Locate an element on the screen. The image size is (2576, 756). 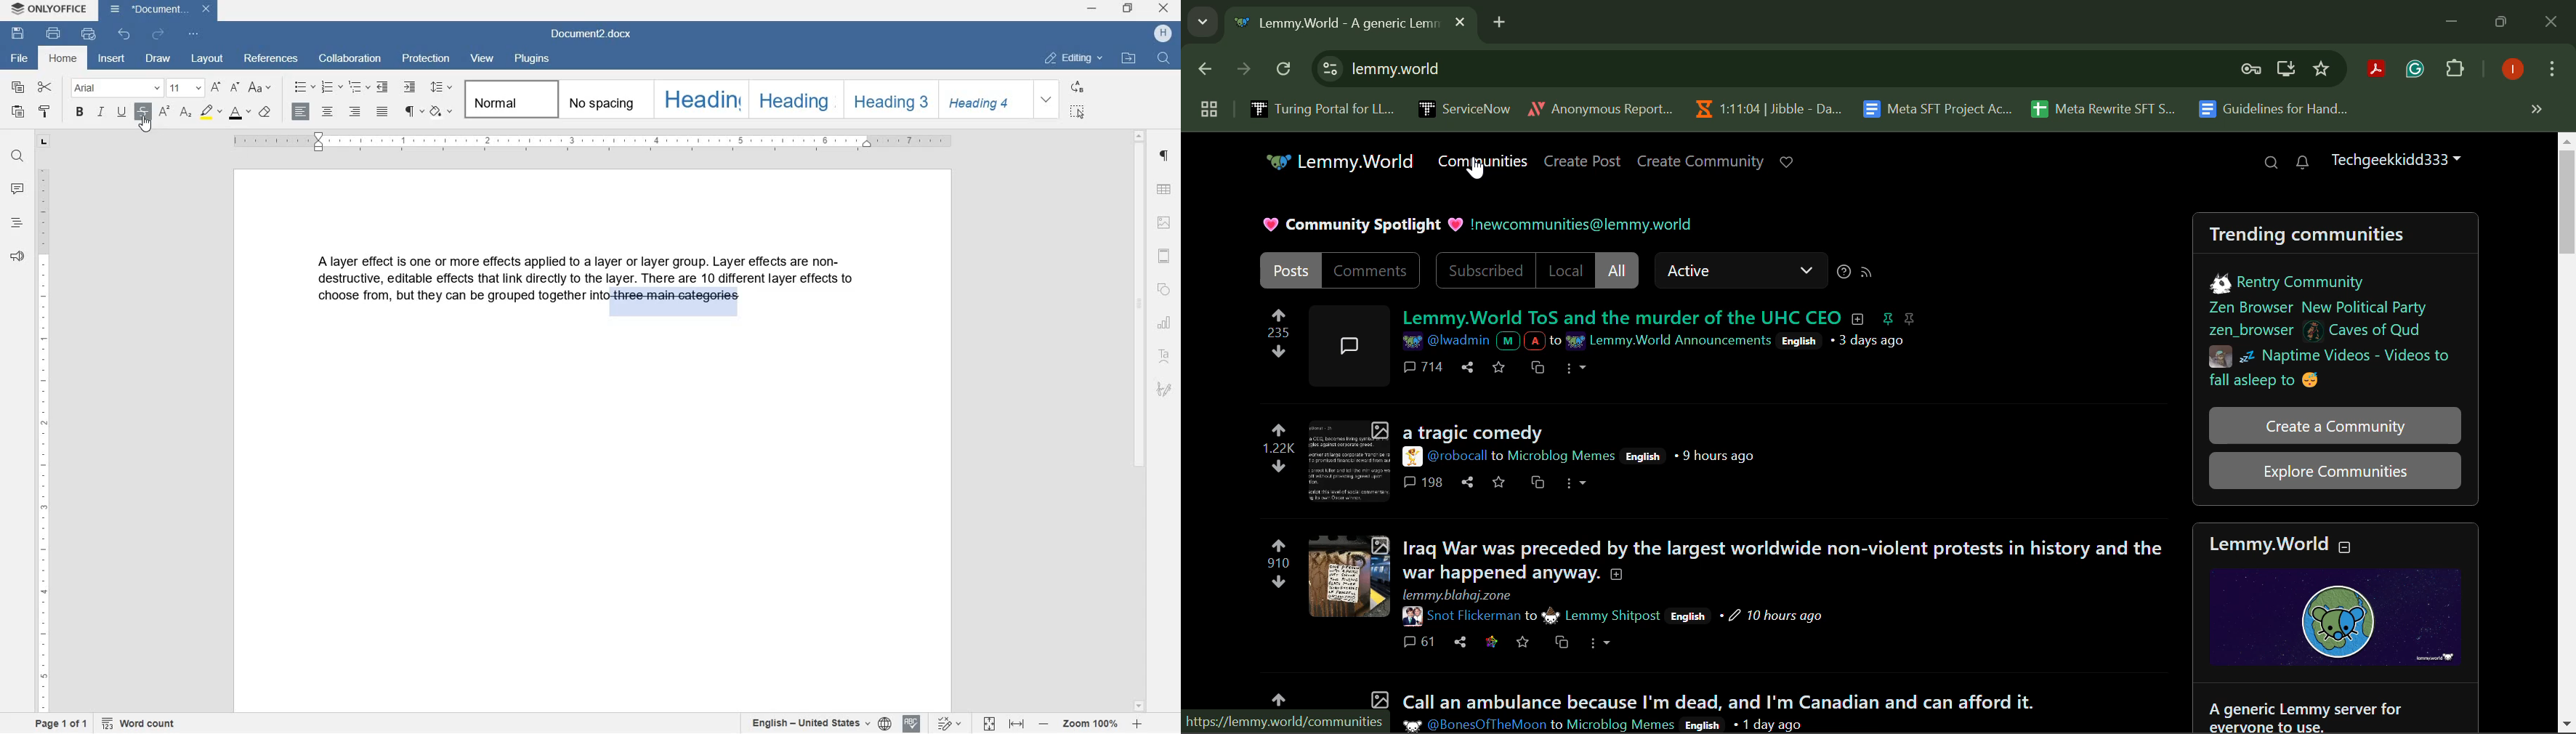
page 1 of 1 is located at coordinates (58, 724).